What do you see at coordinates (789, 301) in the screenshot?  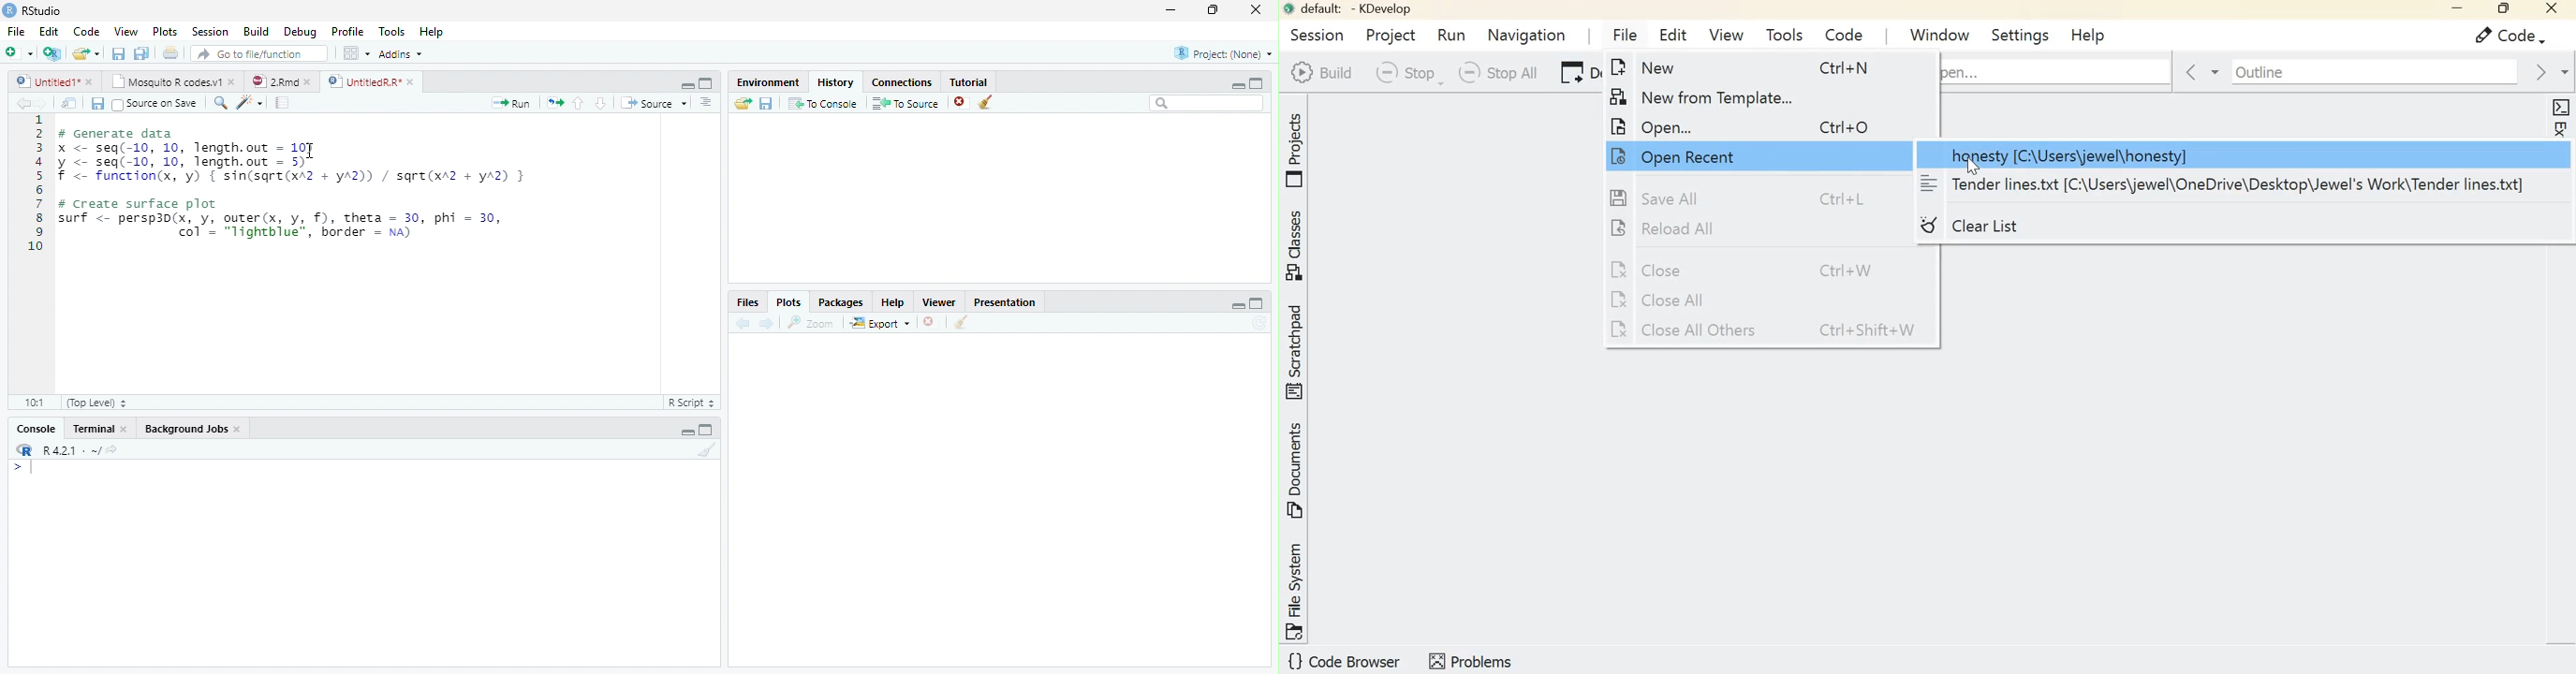 I see `Plots` at bounding box center [789, 301].